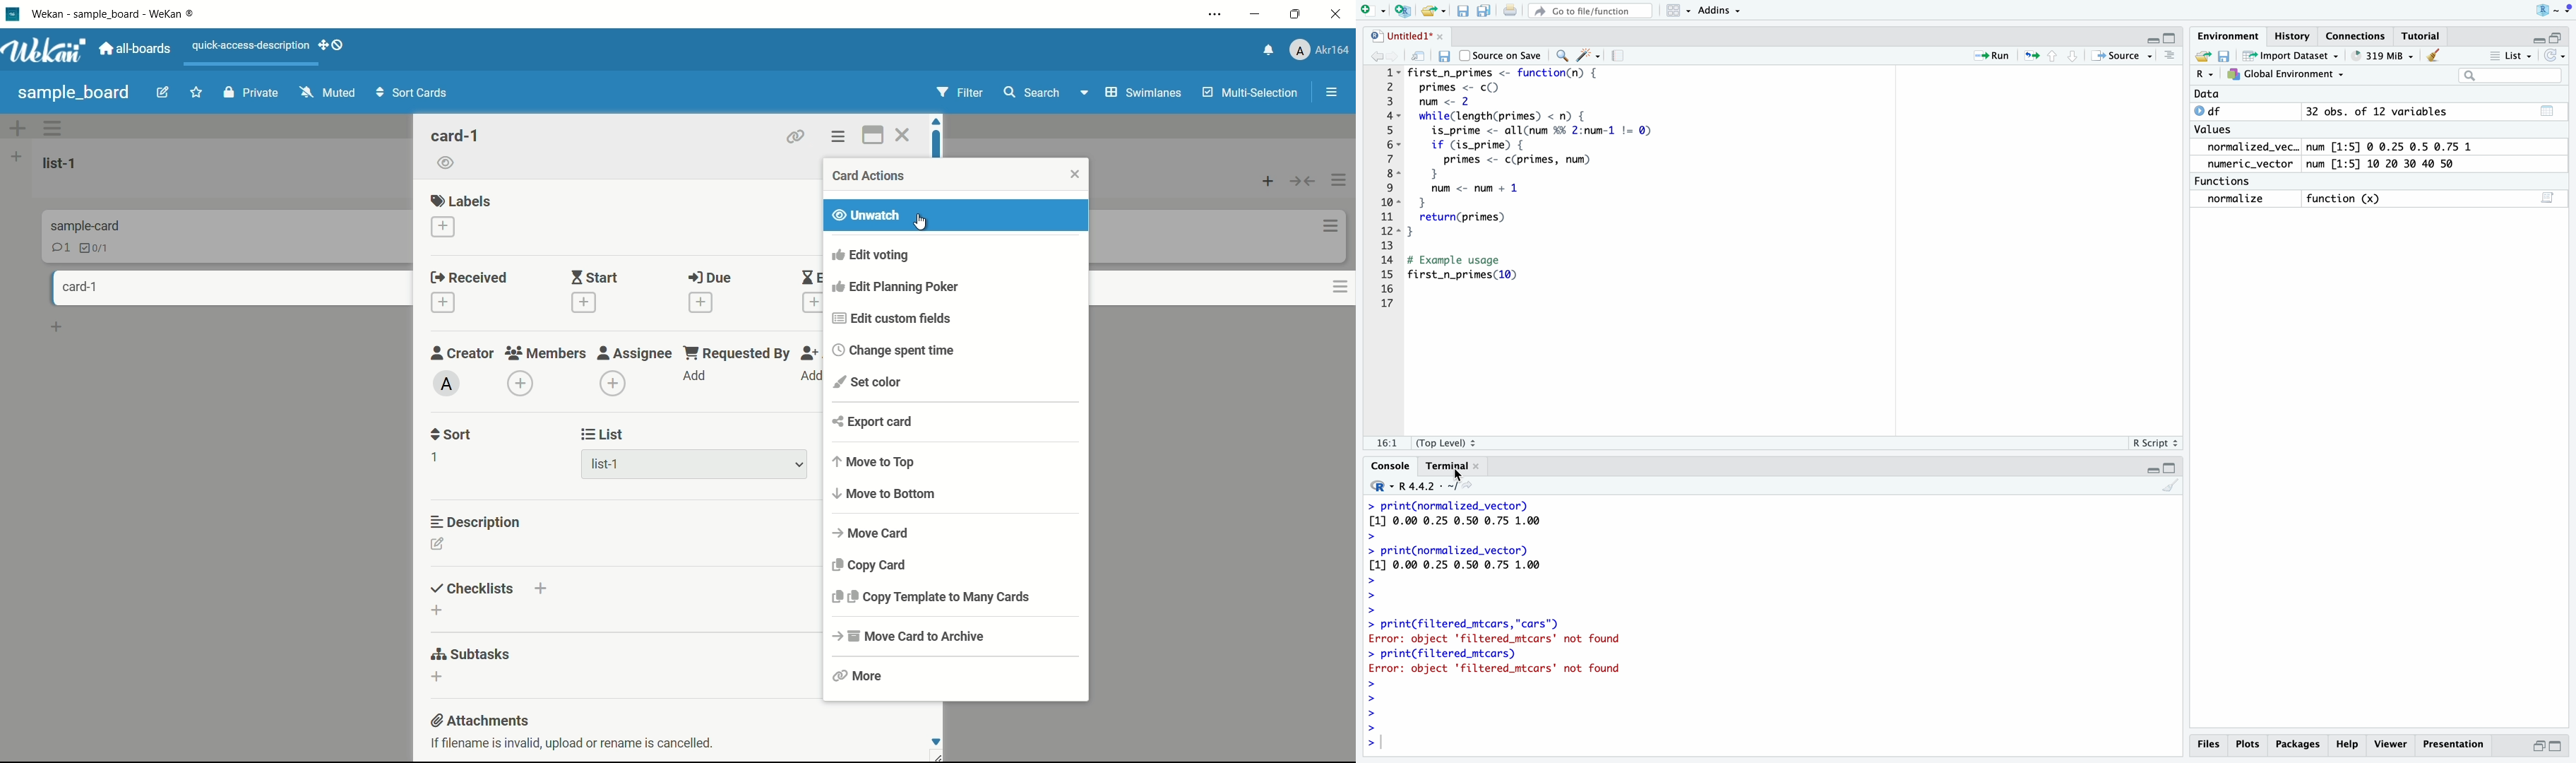 The height and width of the screenshot is (784, 2576). What do you see at coordinates (1413, 34) in the screenshot?
I see `untitled` at bounding box center [1413, 34].